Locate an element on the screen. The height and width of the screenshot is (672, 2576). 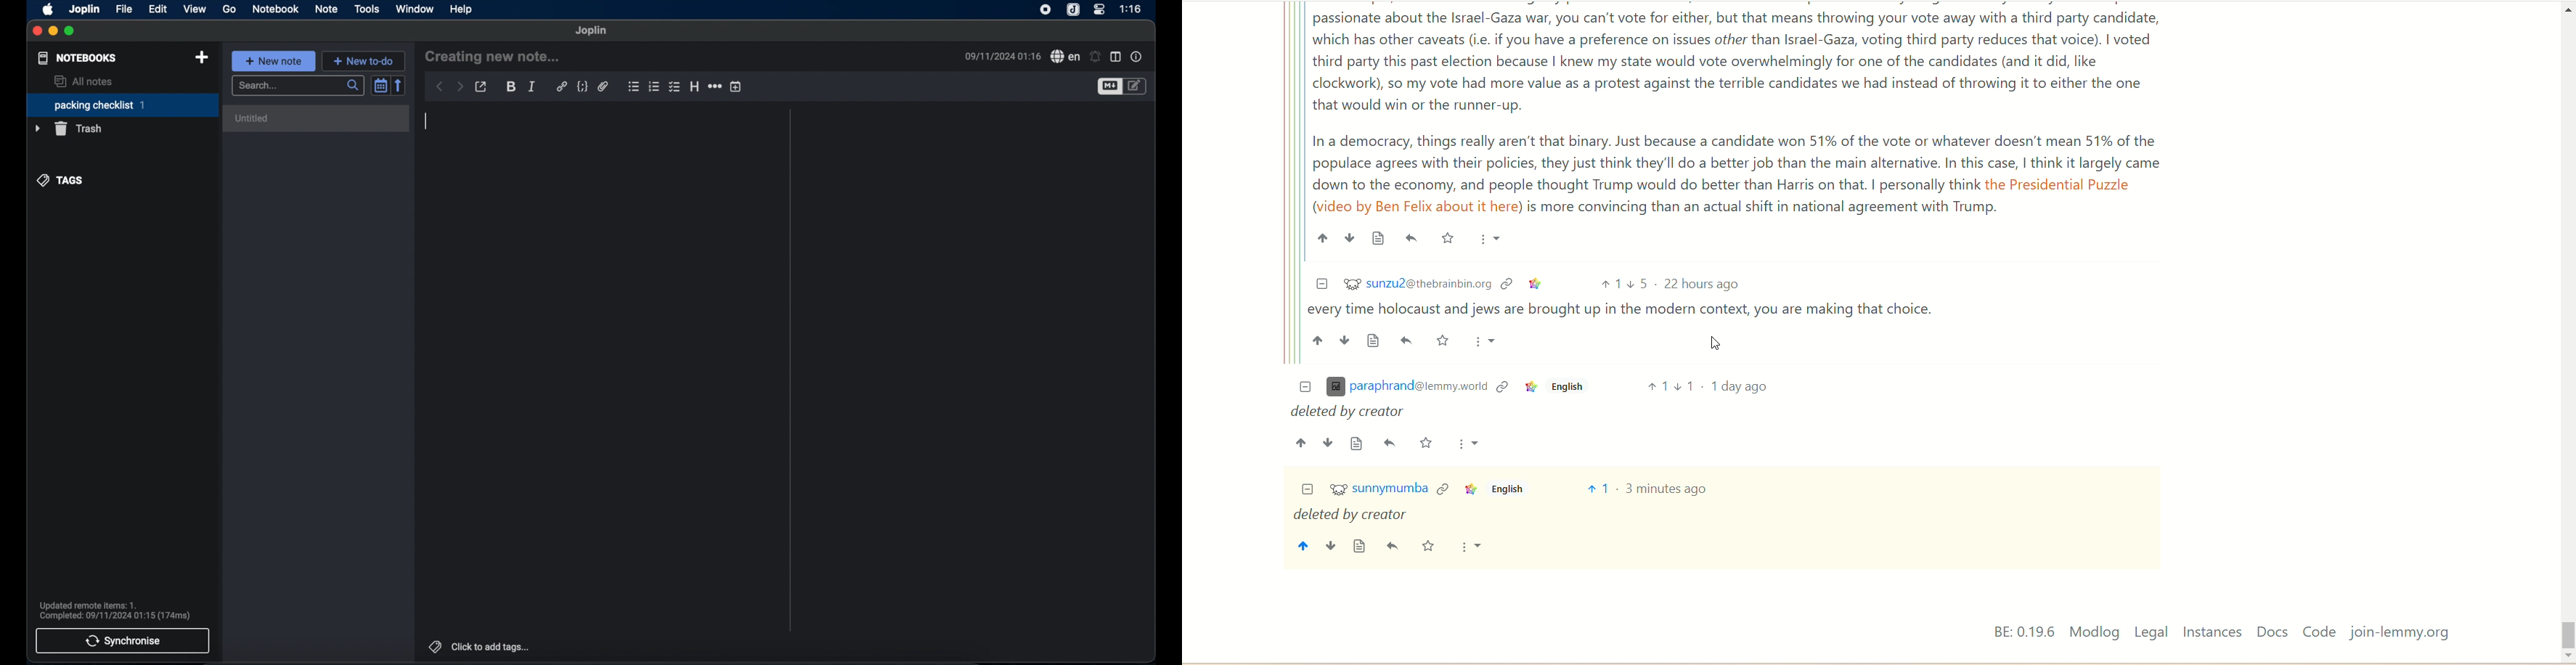
notebook is located at coordinates (275, 9).